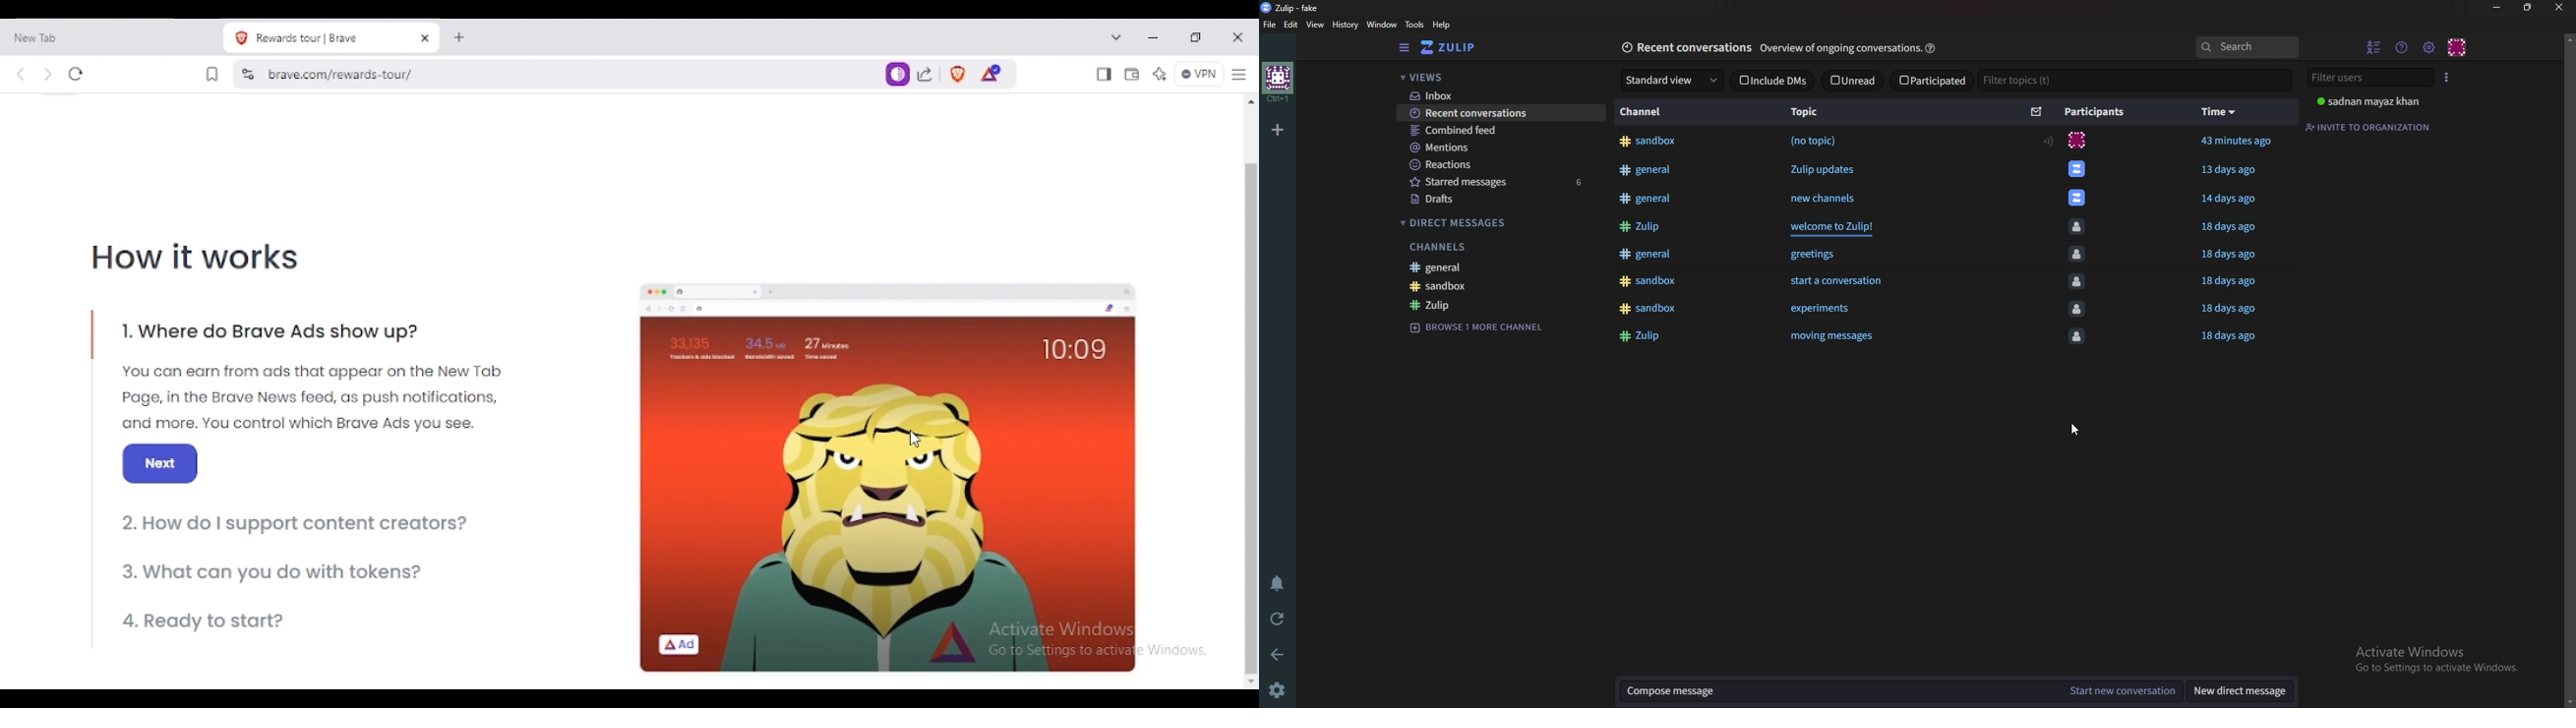  What do you see at coordinates (1499, 115) in the screenshot?
I see `Recent conversations` at bounding box center [1499, 115].